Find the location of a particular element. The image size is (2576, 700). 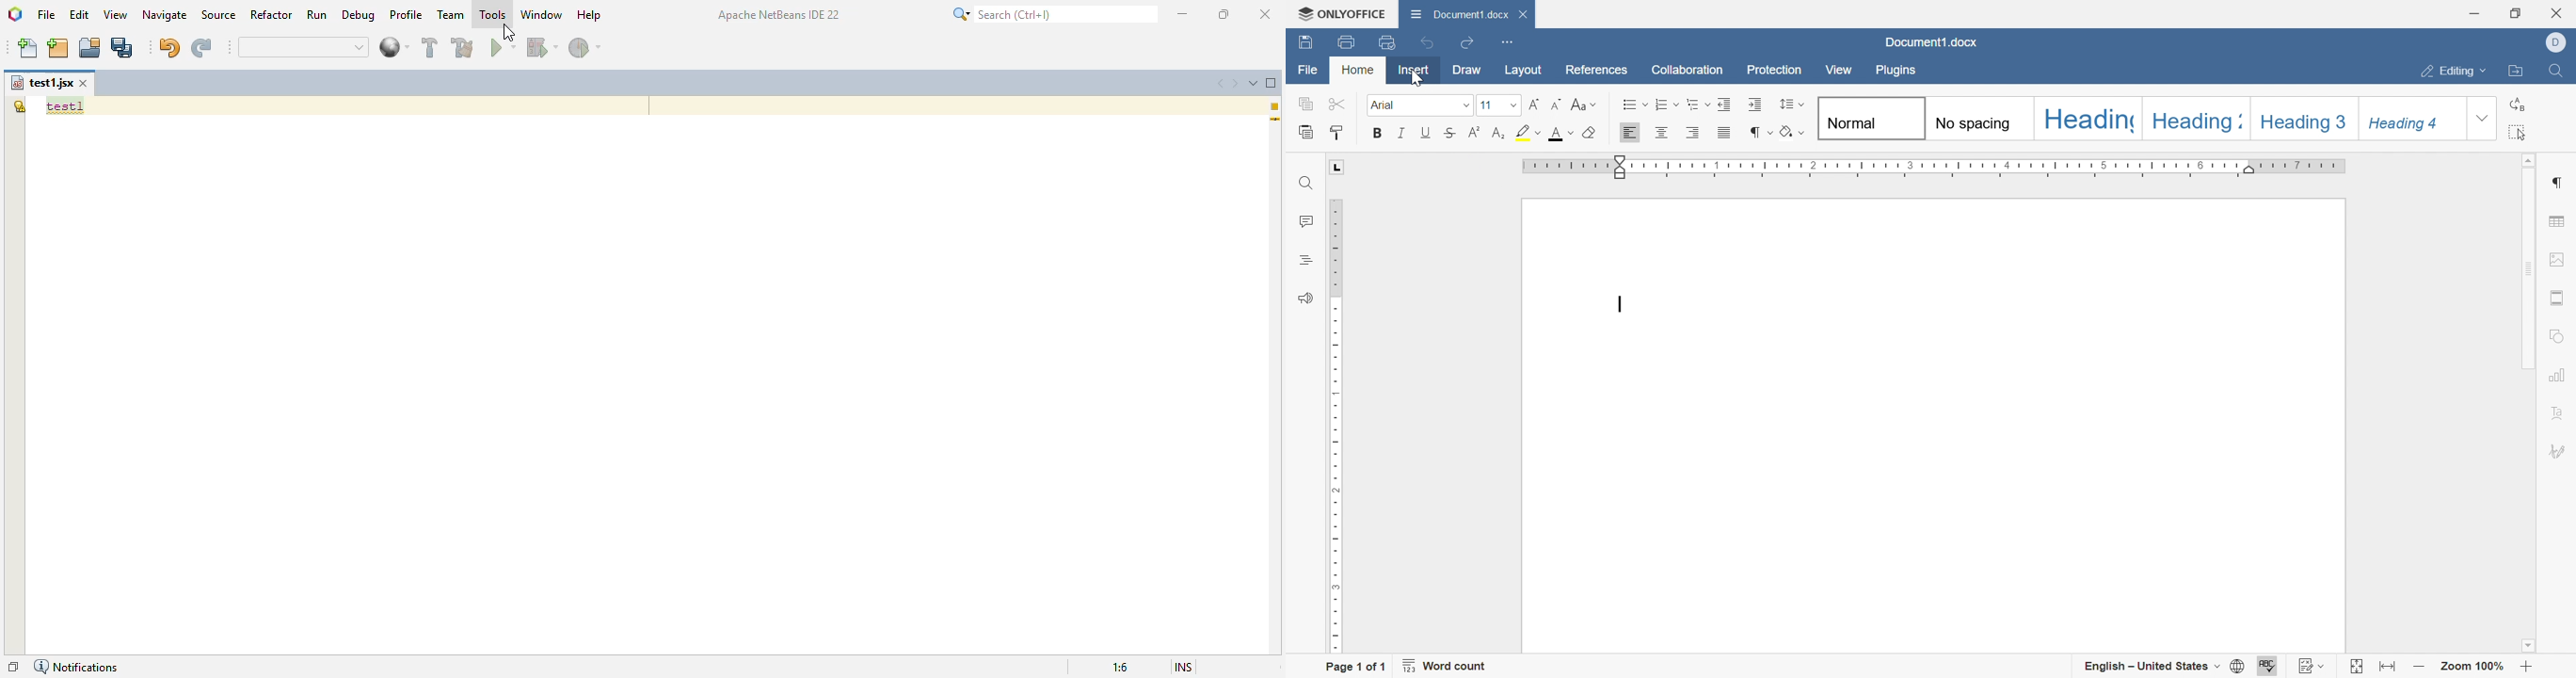

Paragraph line sacing is located at coordinates (1789, 103).